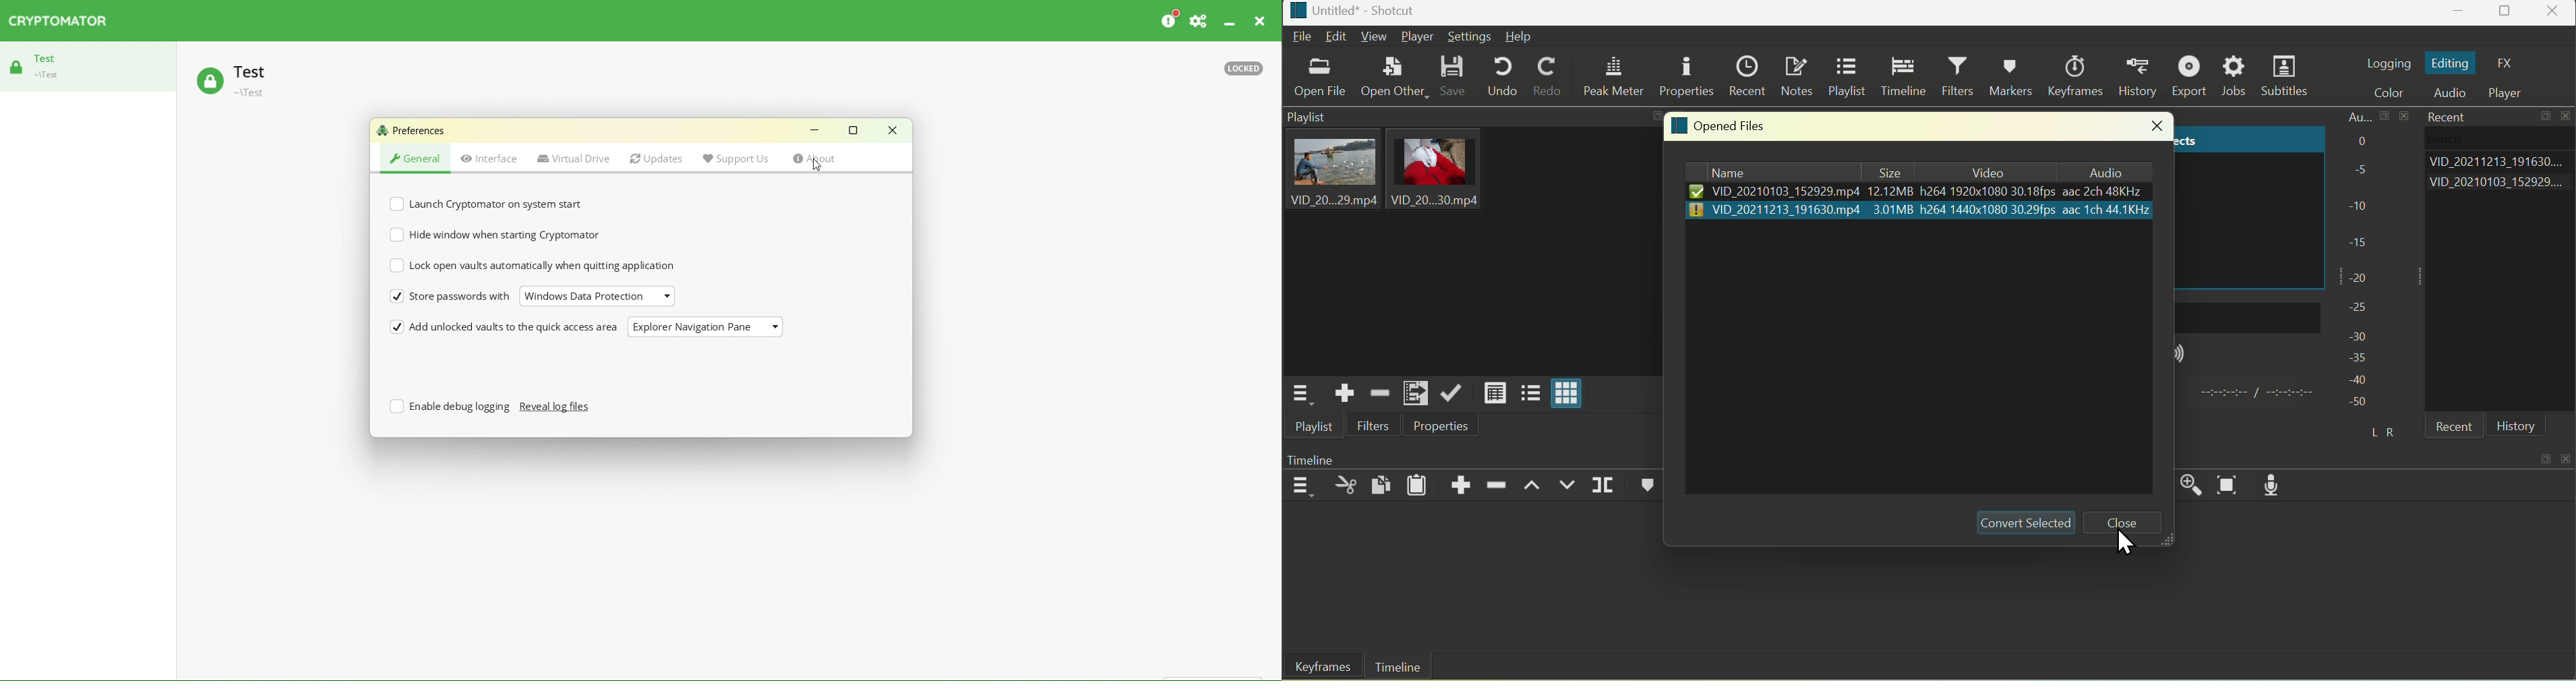 Image resolution: width=2576 pixels, height=700 pixels. What do you see at coordinates (1469, 36) in the screenshot?
I see `Settings` at bounding box center [1469, 36].